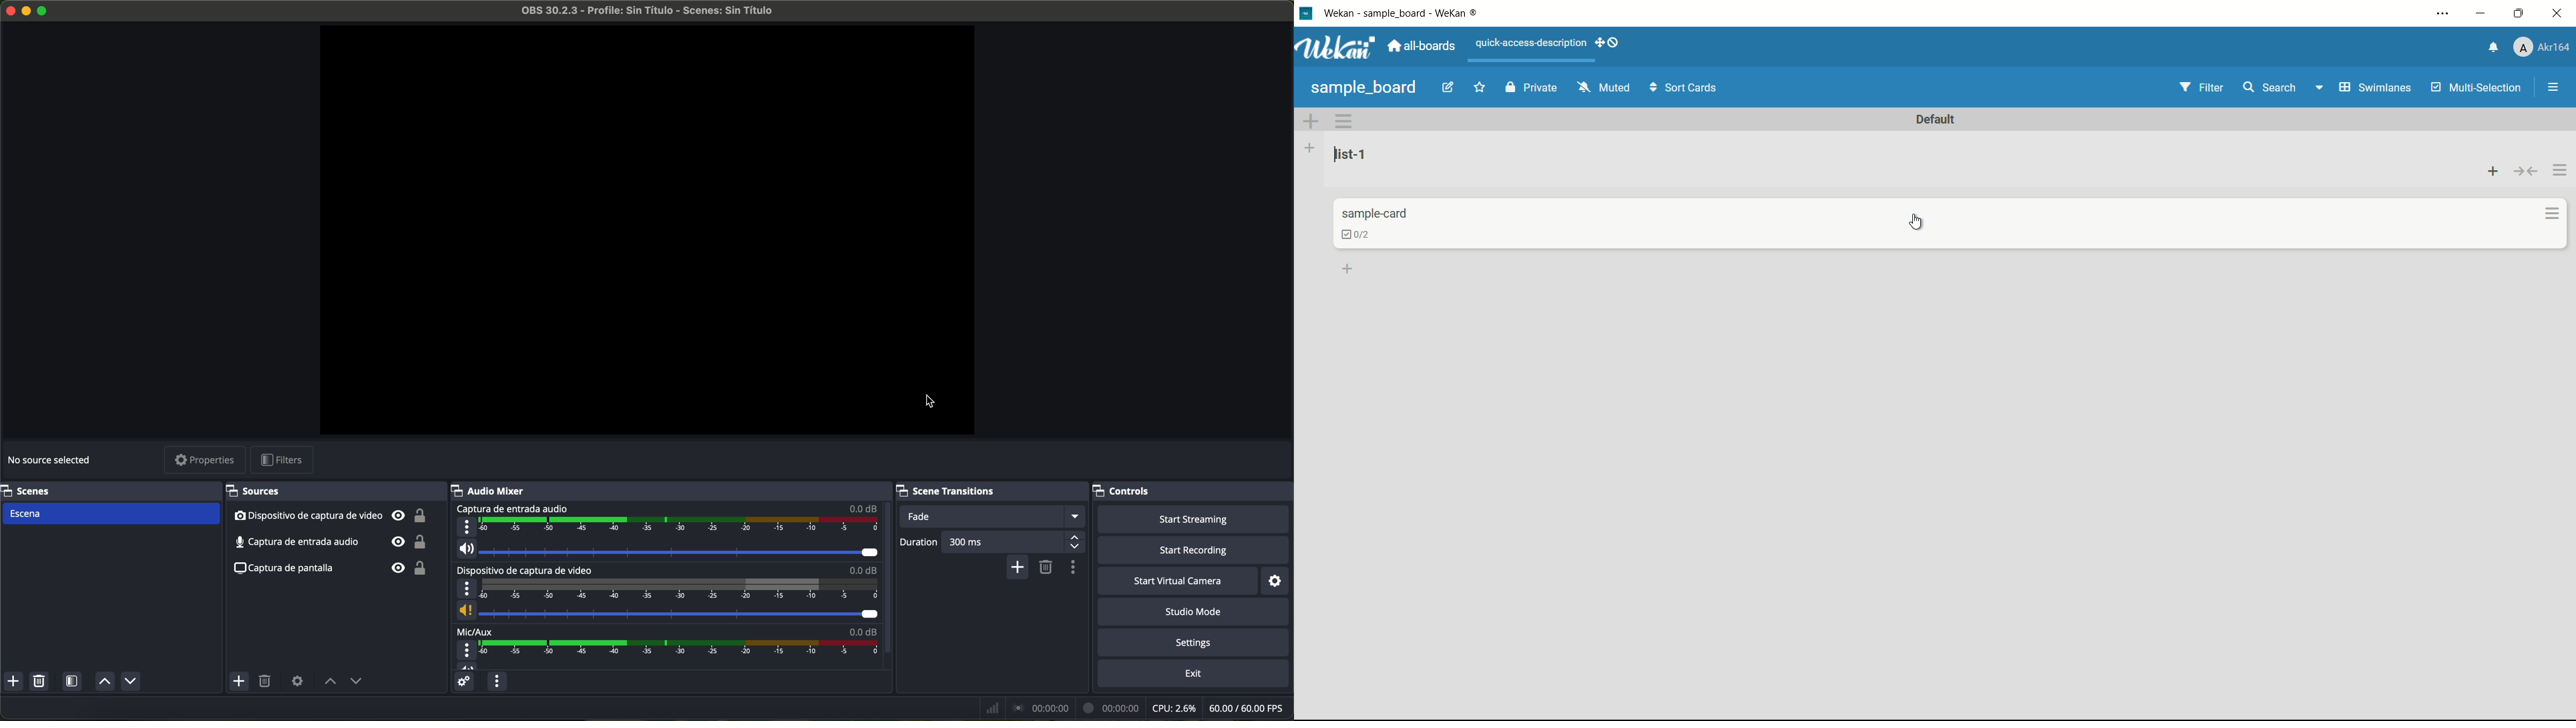 The height and width of the screenshot is (728, 2576). What do you see at coordinates (1914, 220) in the screenshot?
I see `cursor` at bounding box center [1914, 220].